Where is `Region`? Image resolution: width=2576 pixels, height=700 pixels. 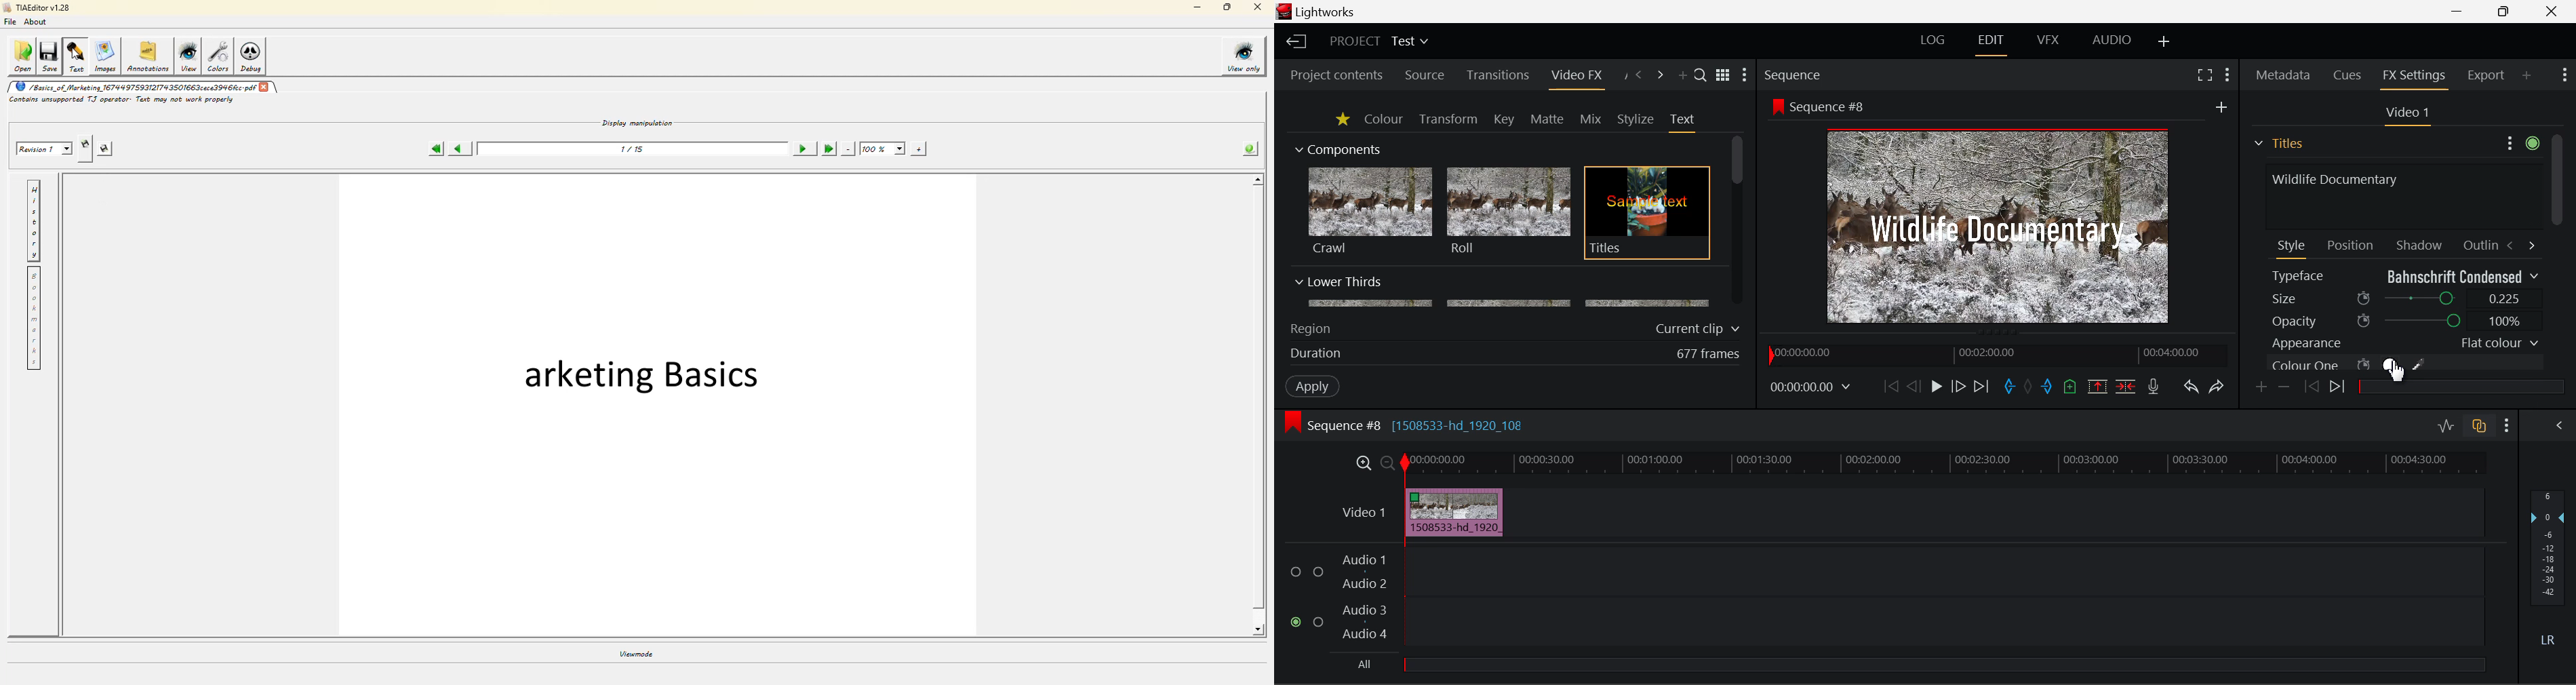 Region is located at coordinates (1310, 329).